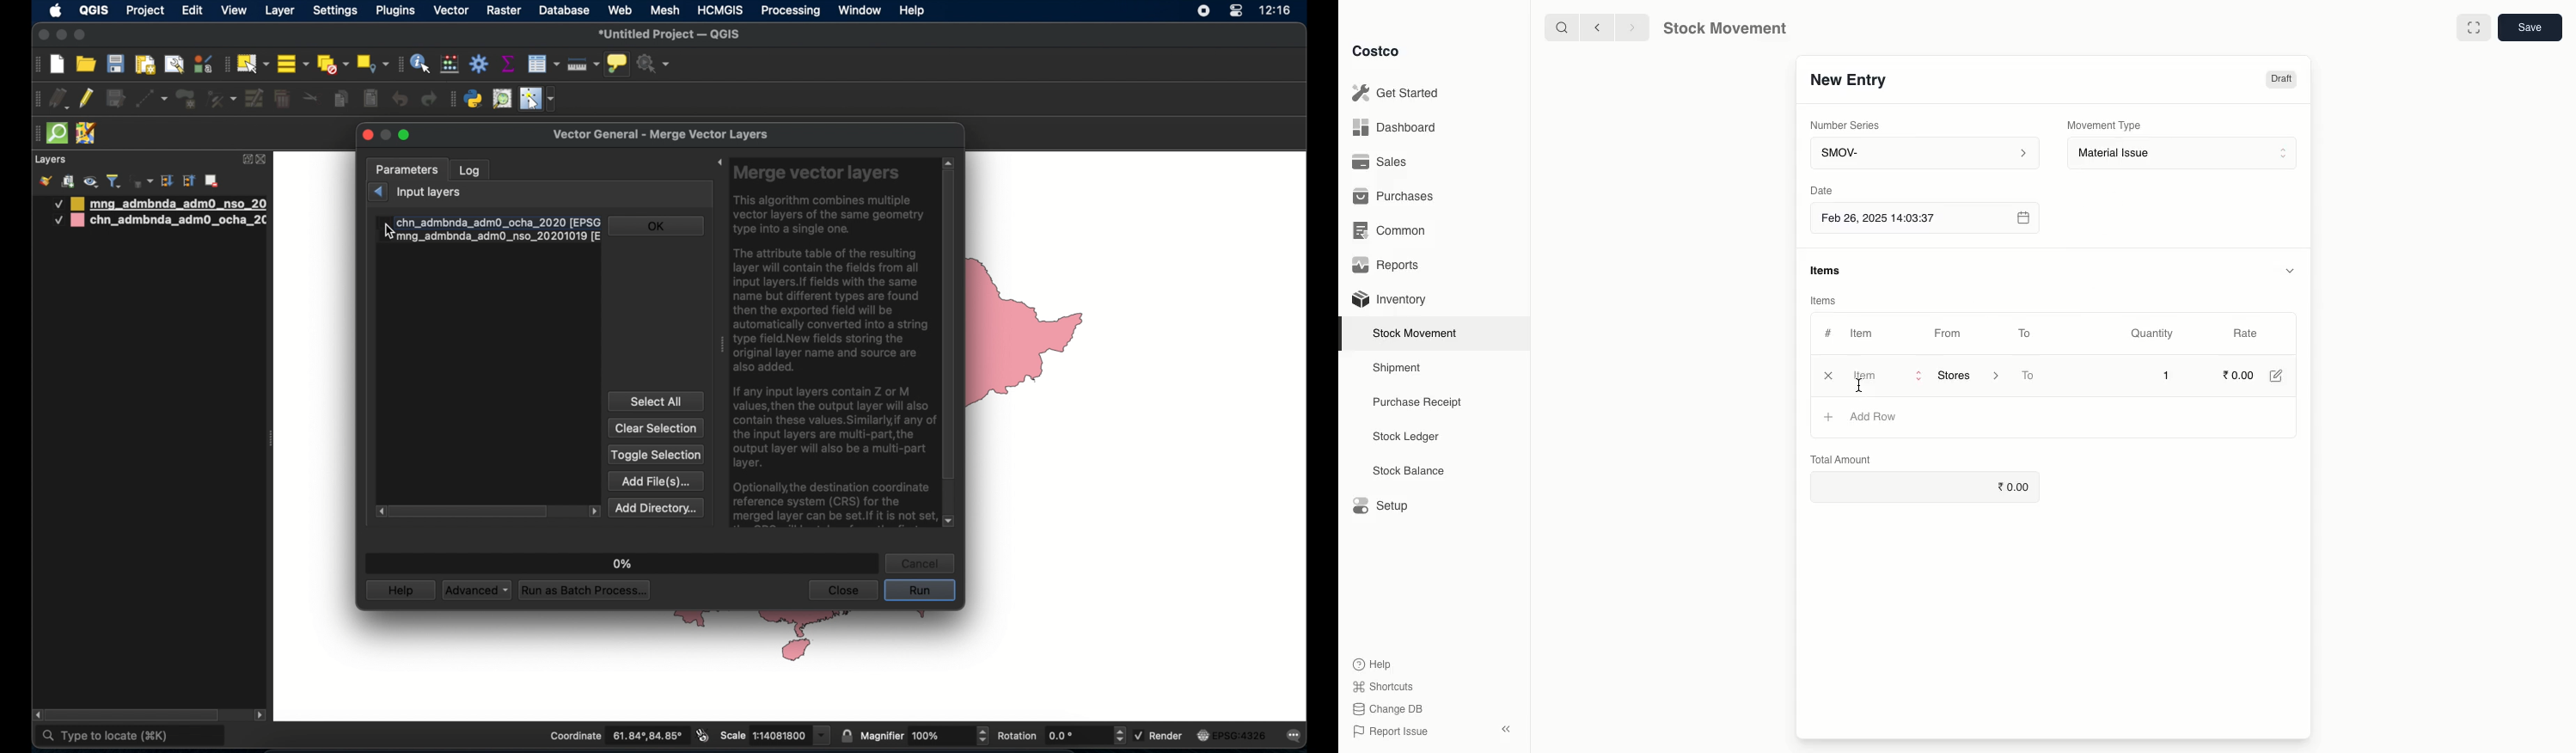  Describe the element at coordinates (1842, 456) in the screenshot. I see `Total Amount` at that location.